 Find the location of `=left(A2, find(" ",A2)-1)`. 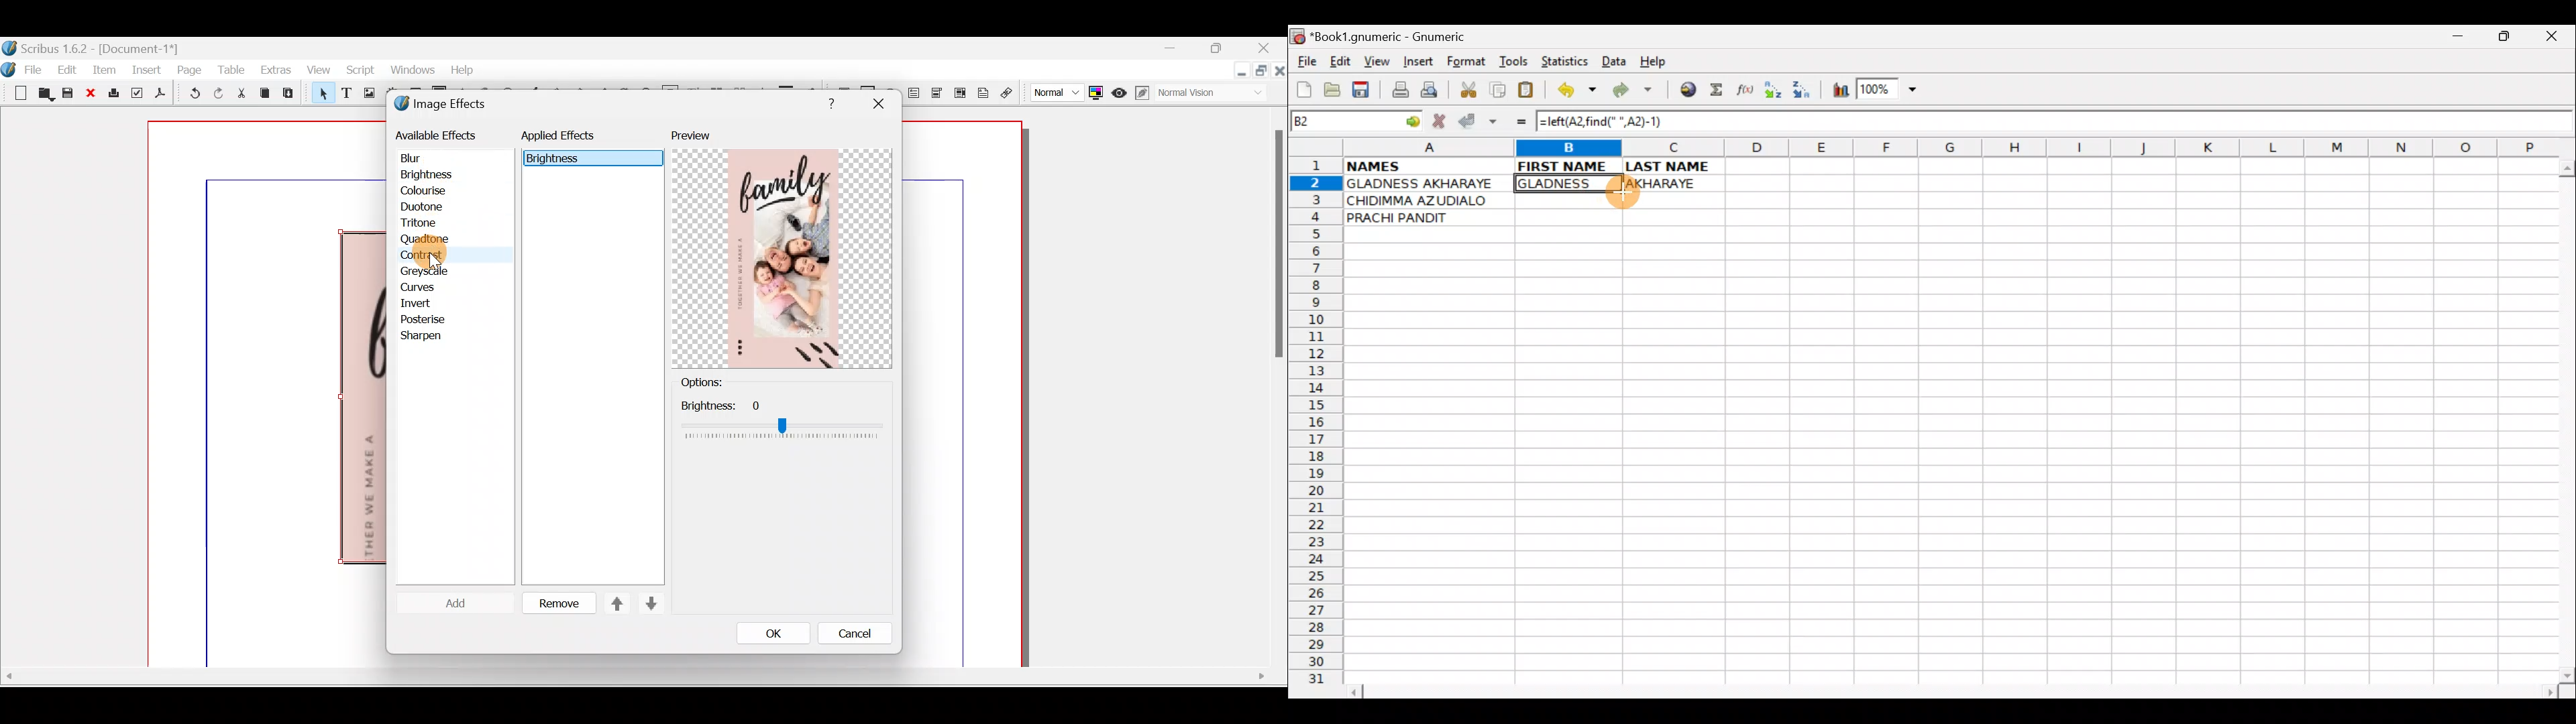

=left(A2, find(" ",A2)-1) is located at coordinates (1607, 123).